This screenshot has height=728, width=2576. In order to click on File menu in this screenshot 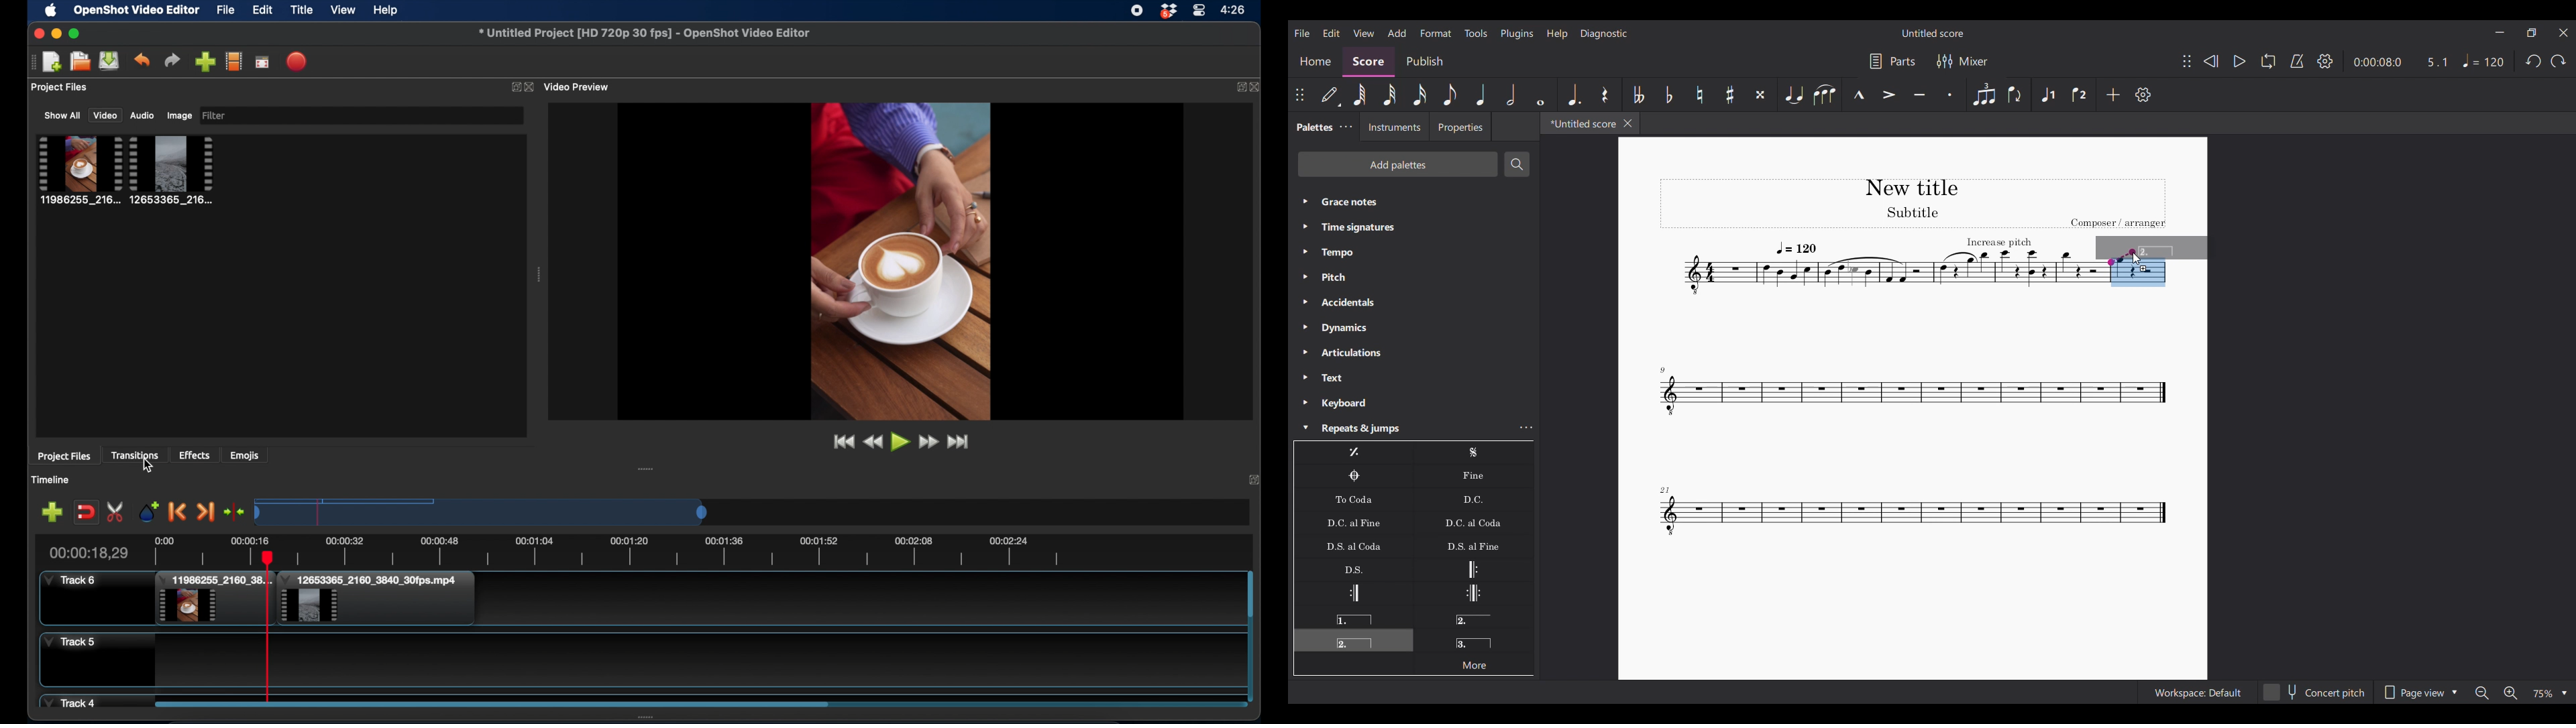, I will do `click(1302, 34)`.